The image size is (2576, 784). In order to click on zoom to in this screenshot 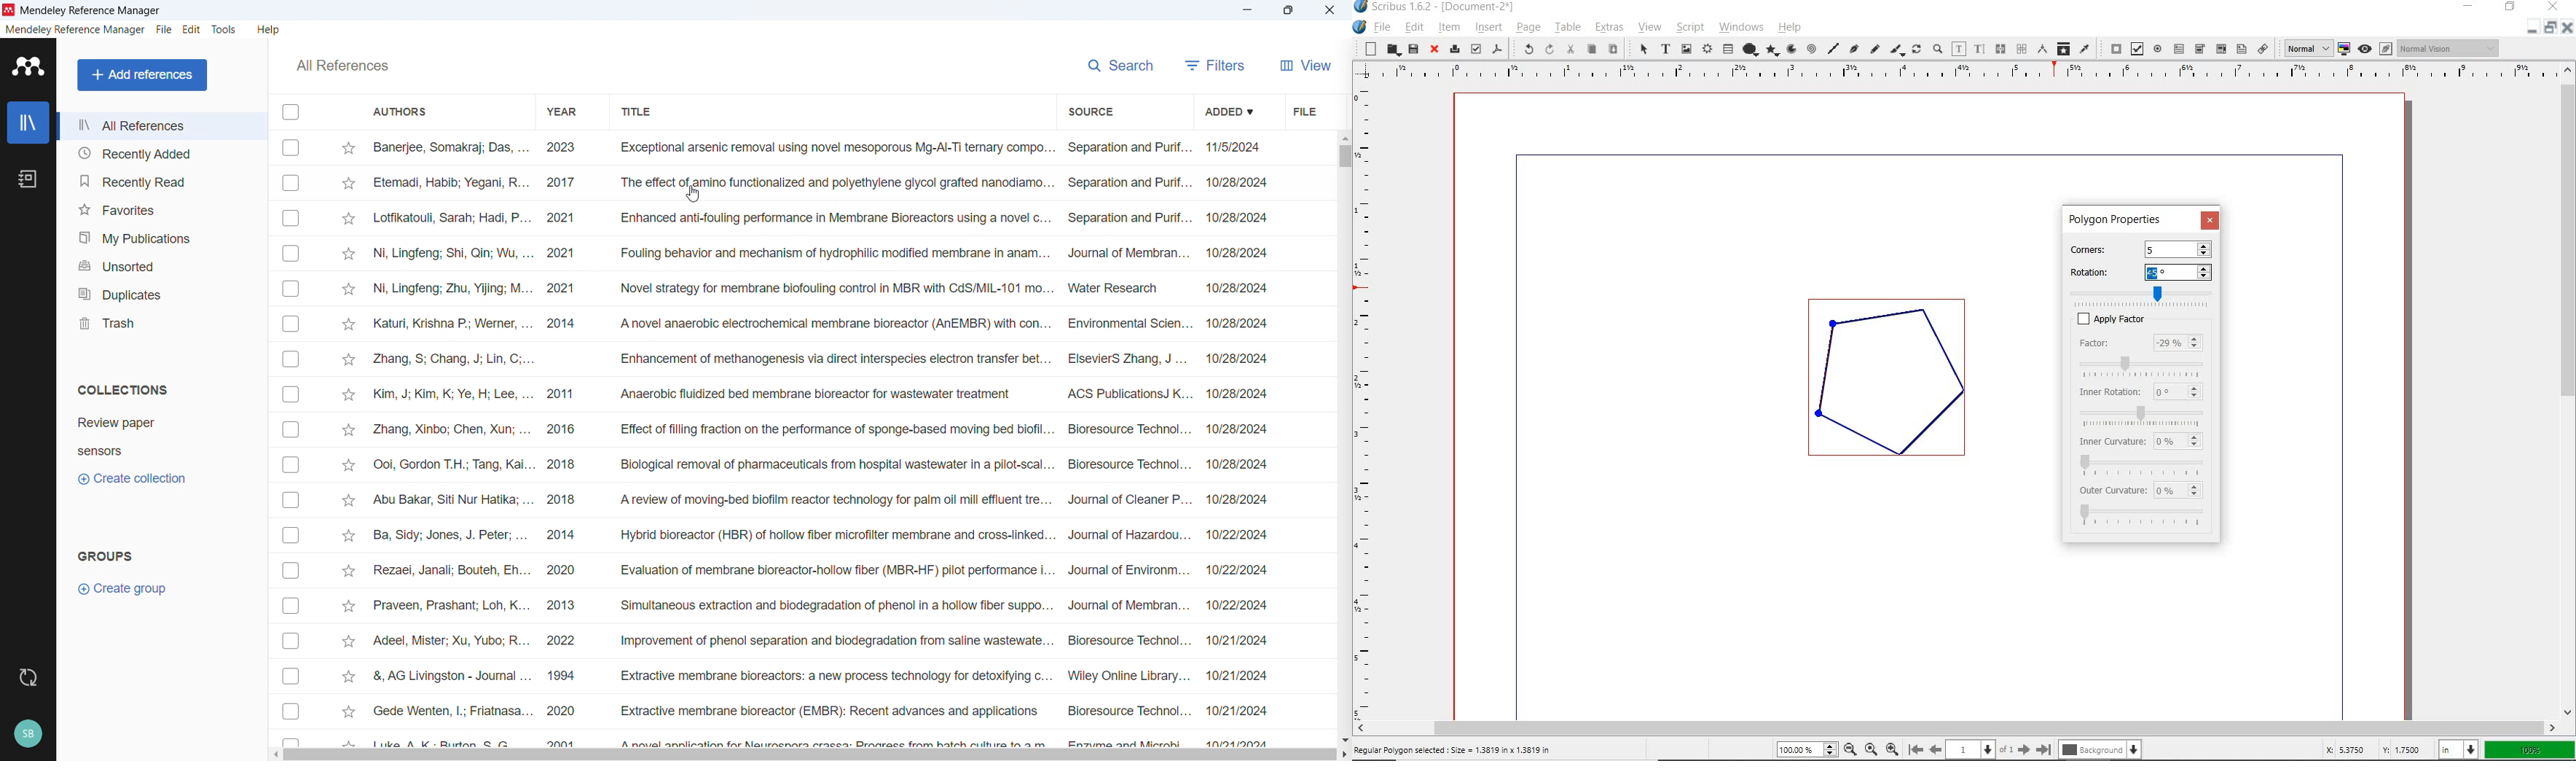, I will do `click(1870, 749)`.